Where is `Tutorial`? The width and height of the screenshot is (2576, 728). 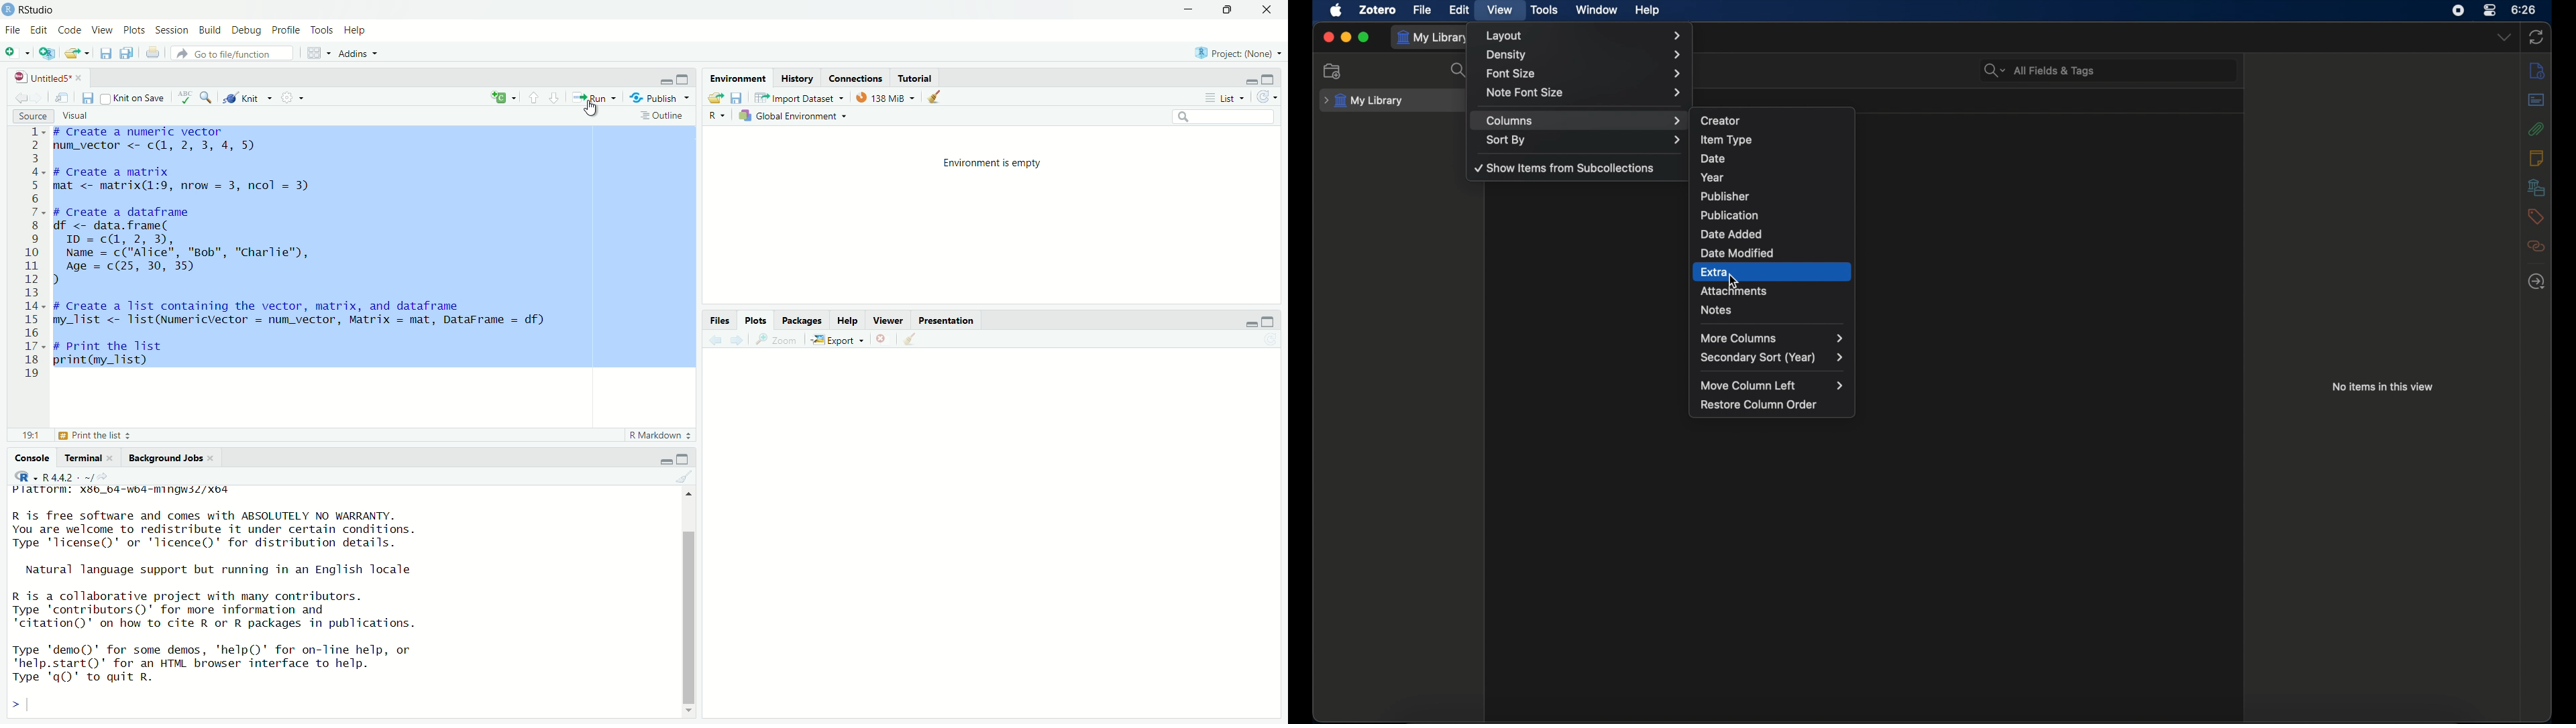 Tutorial is located at coordinates (921, 77).